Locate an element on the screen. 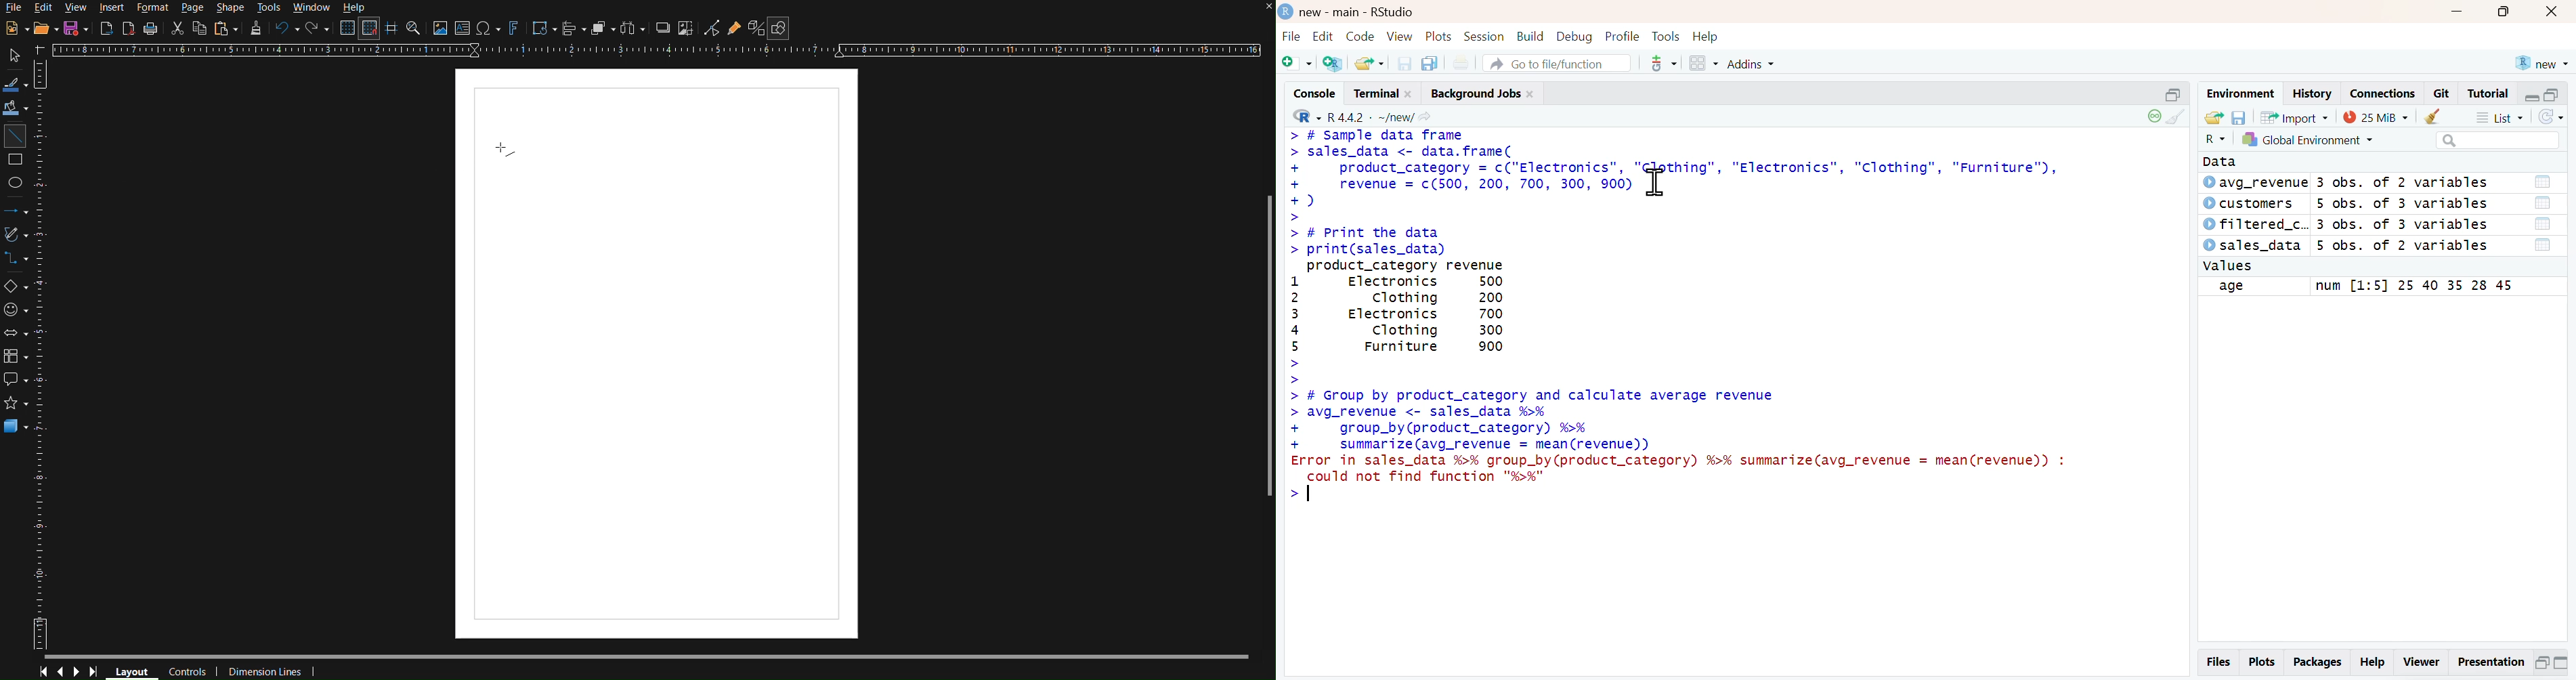  minimize is located at coordinates (2175, 93).